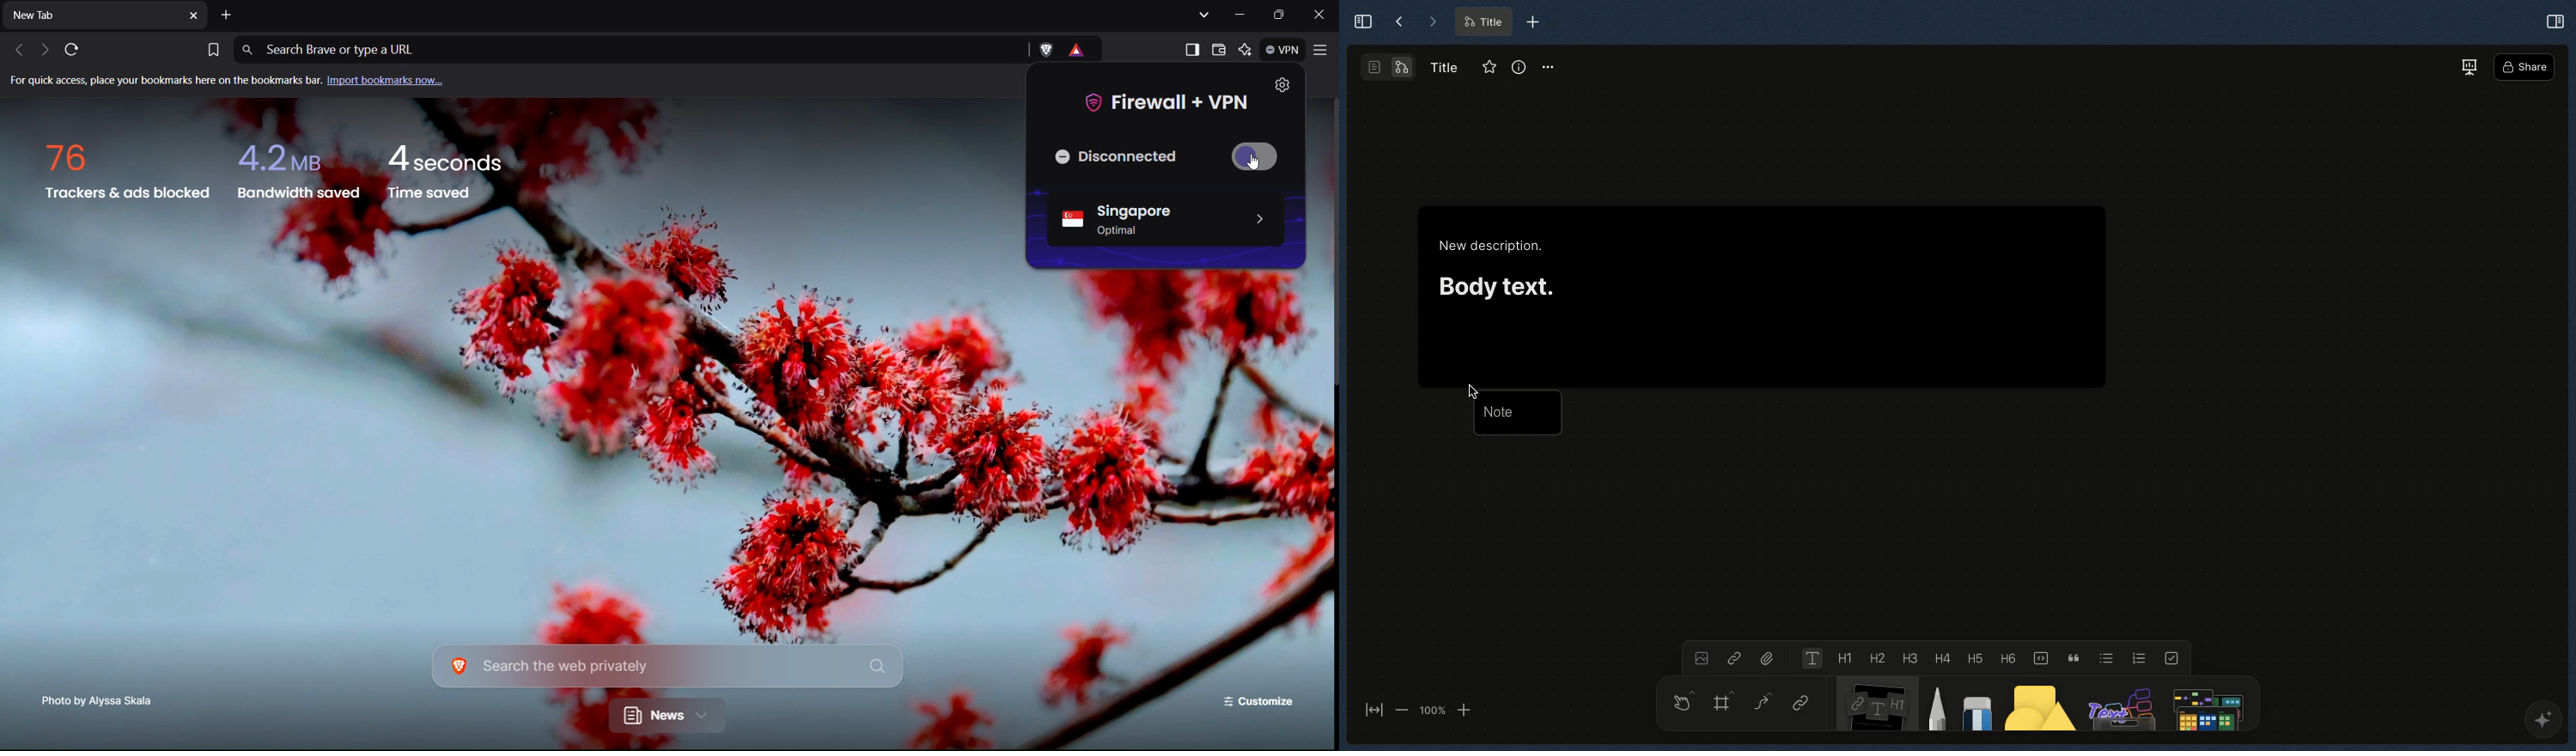 The width and height of the screenshot is (2576, 756). Describe the element at coordinates (1399, 22) in the screenshot. I see `Back` at that location.